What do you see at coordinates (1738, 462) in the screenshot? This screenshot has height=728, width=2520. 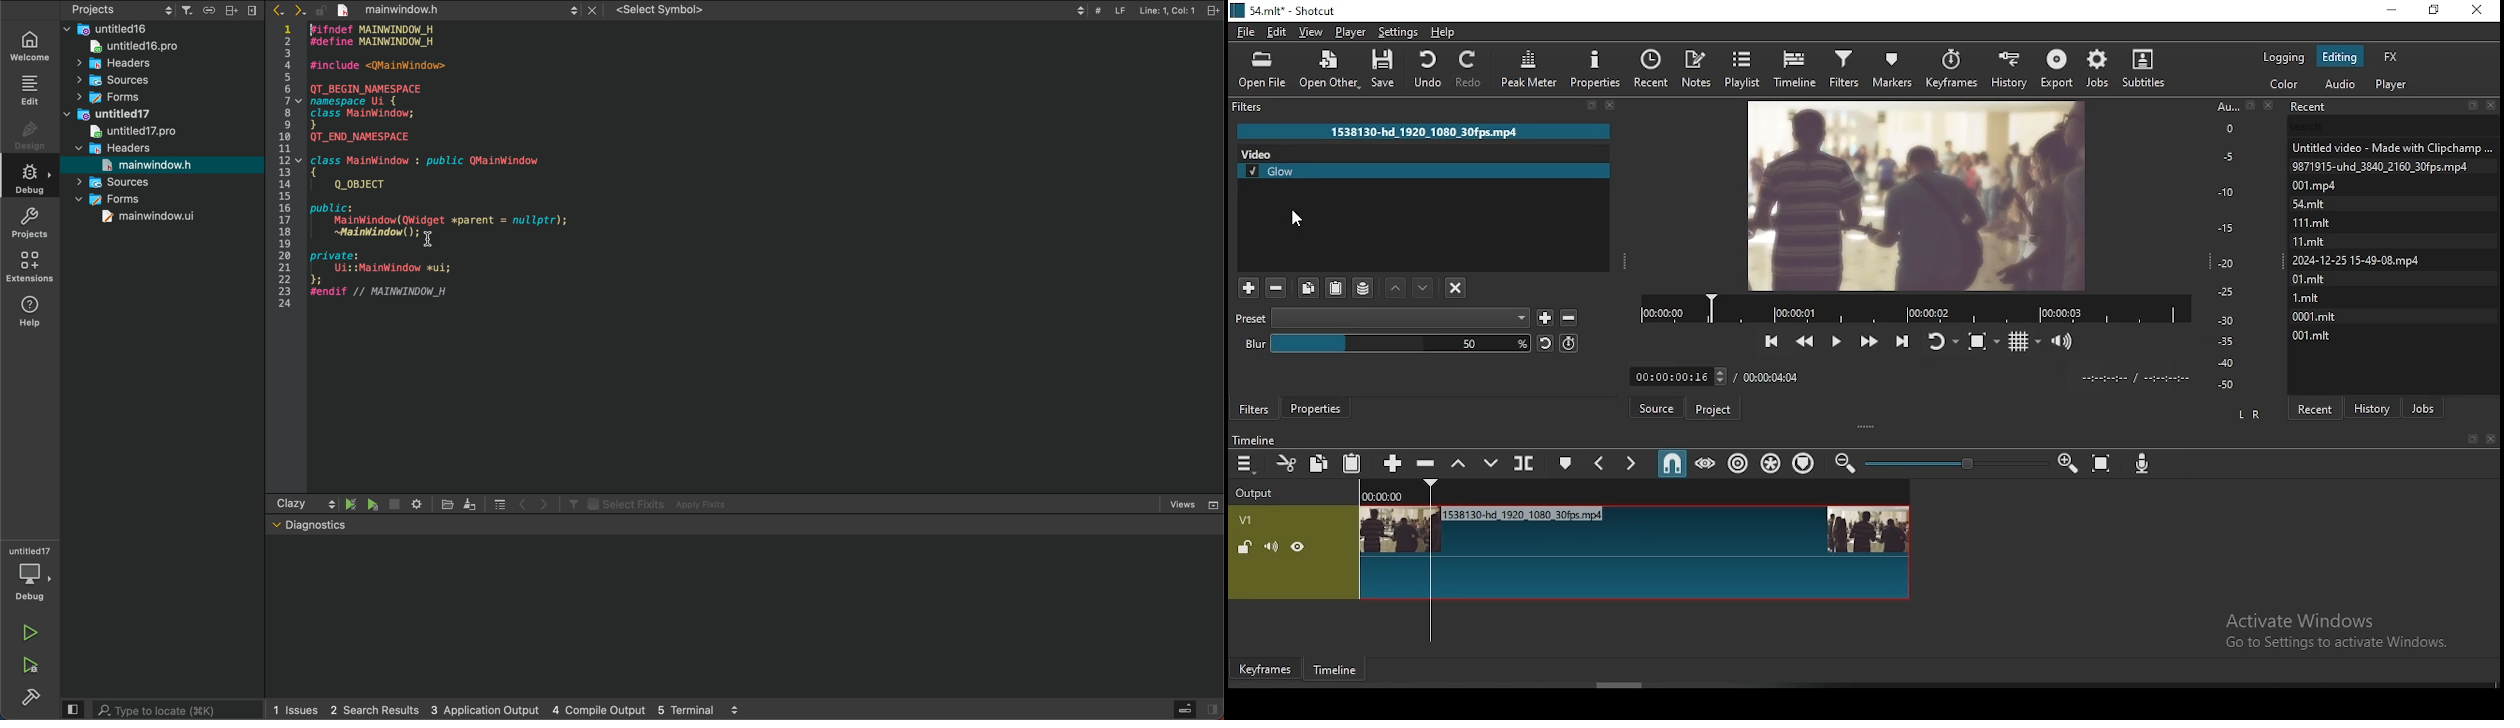 I see `ripple` at bounding box center [1738, 462].